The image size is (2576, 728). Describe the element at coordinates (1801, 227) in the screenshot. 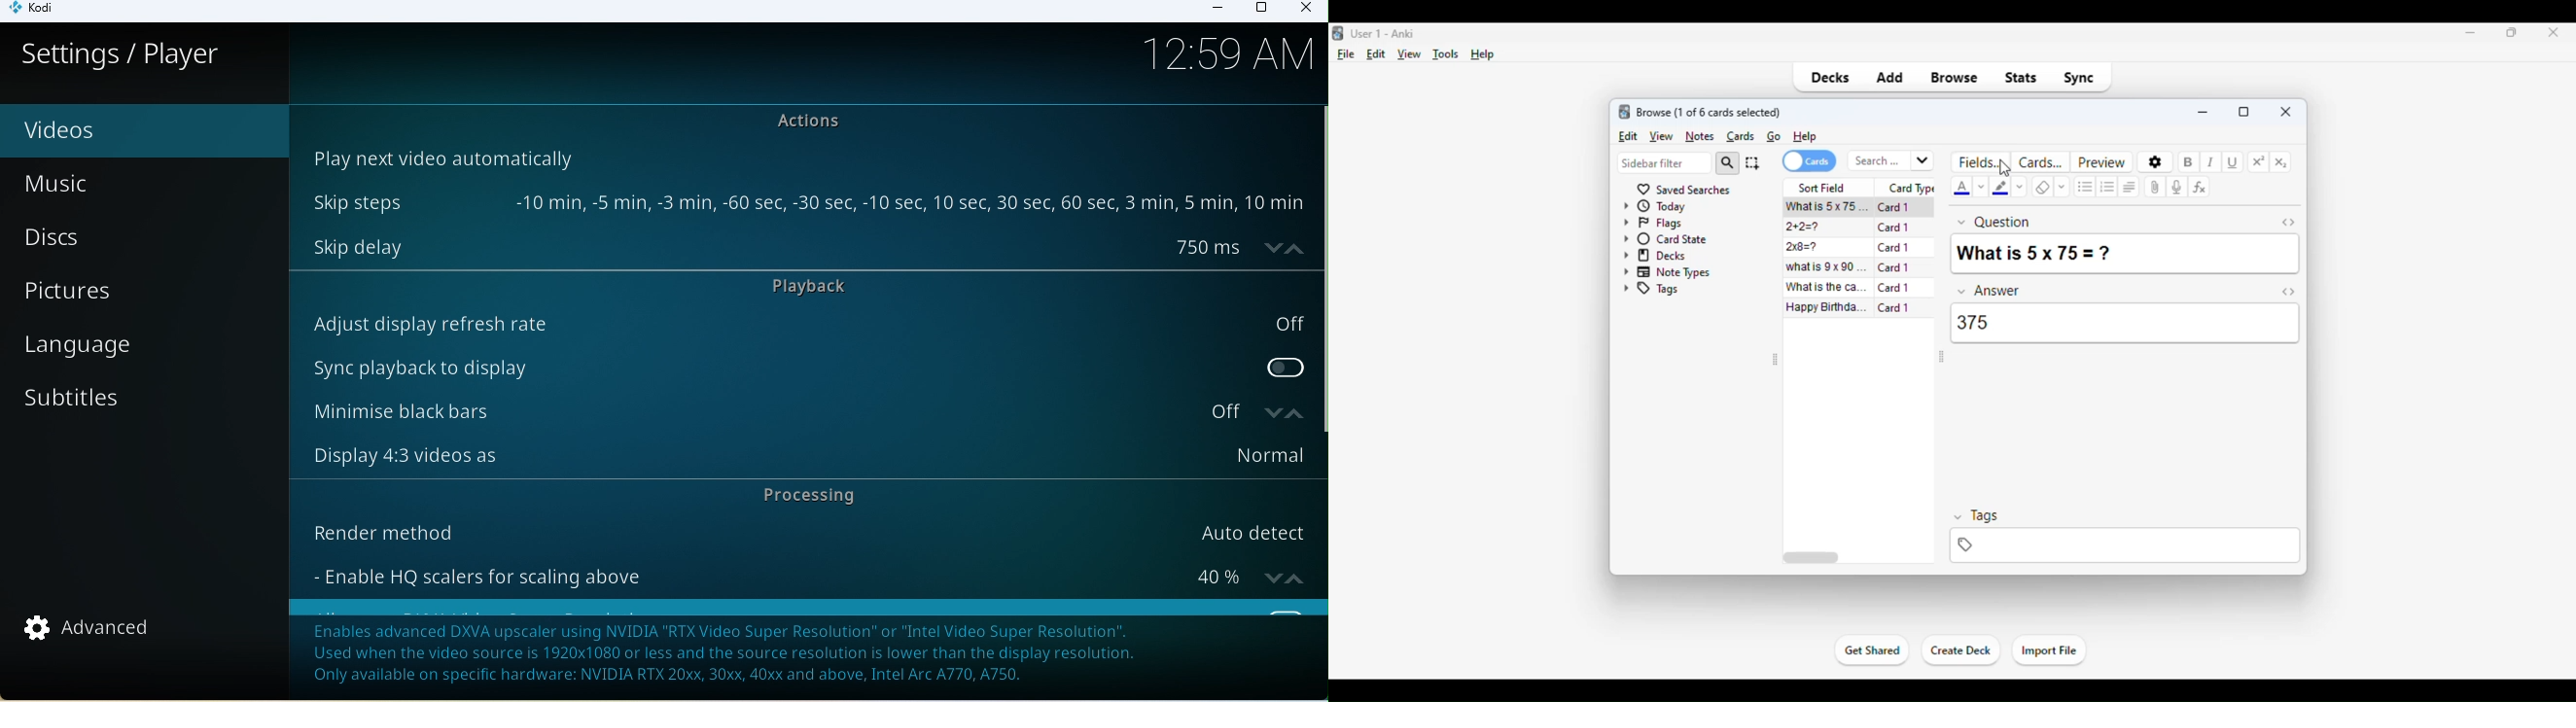

I see `2+2=?` at that location.